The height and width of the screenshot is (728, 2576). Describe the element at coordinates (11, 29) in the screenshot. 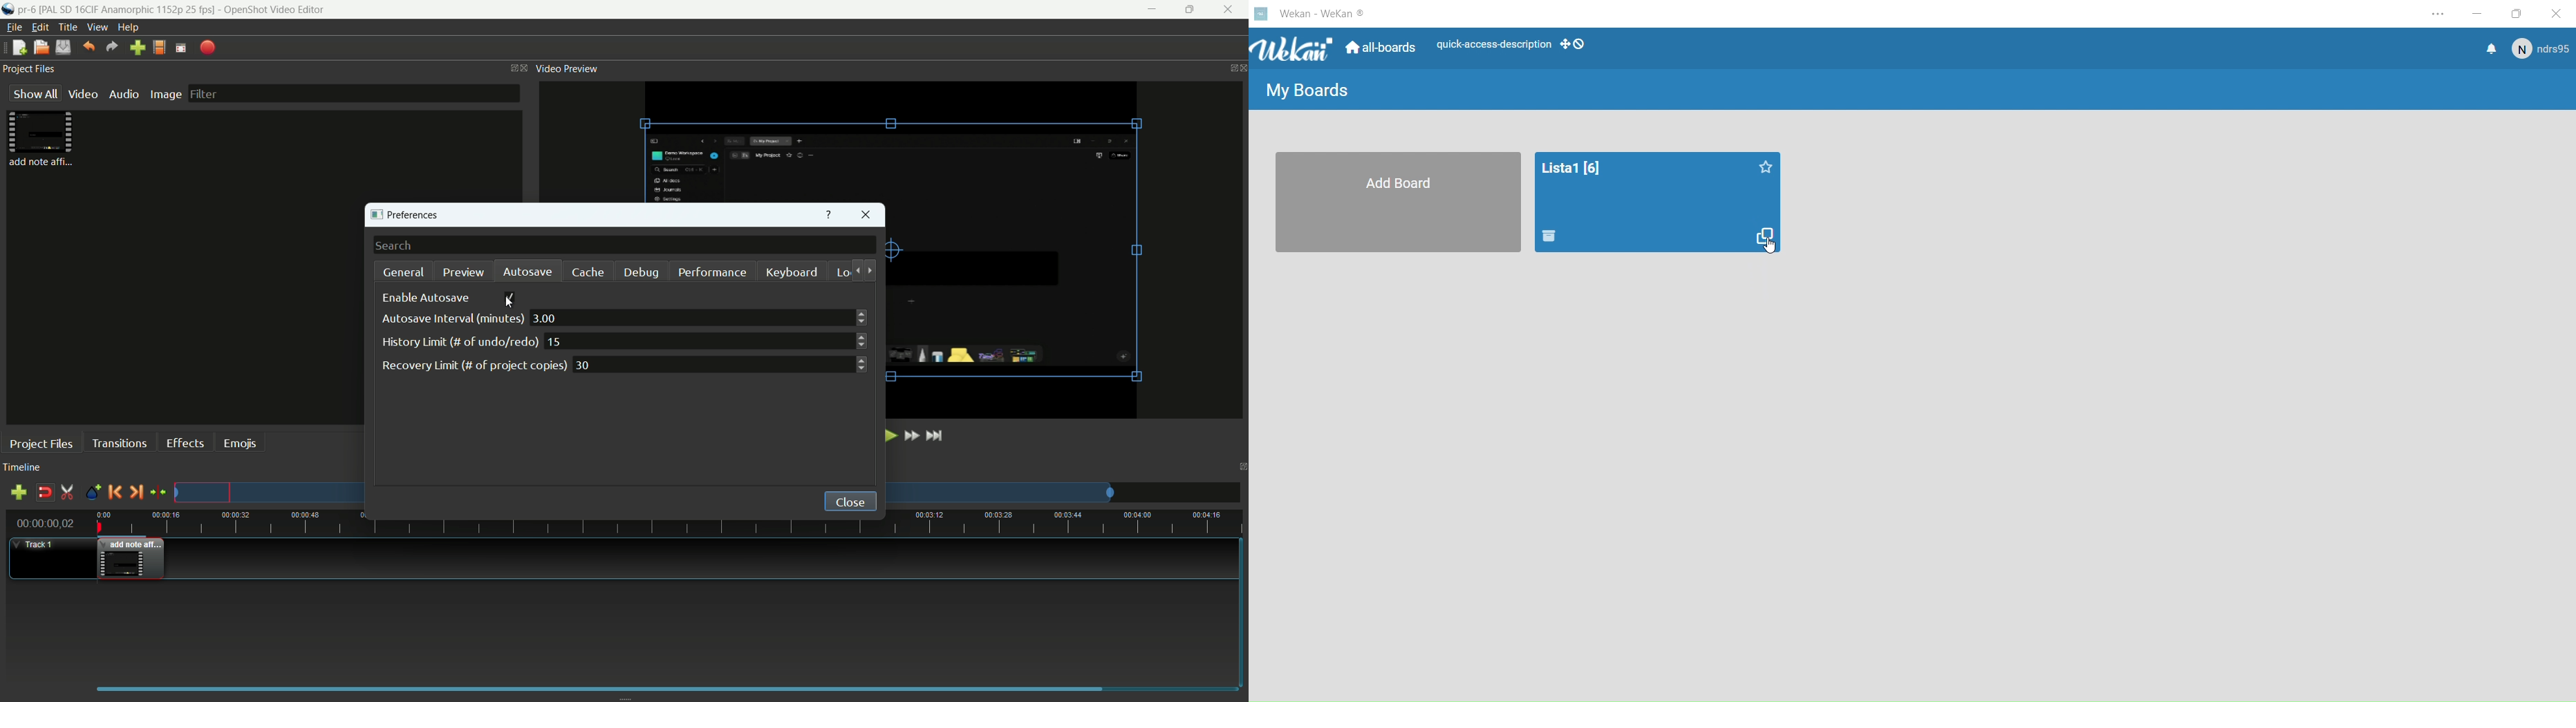

I see `file menu` at that location.